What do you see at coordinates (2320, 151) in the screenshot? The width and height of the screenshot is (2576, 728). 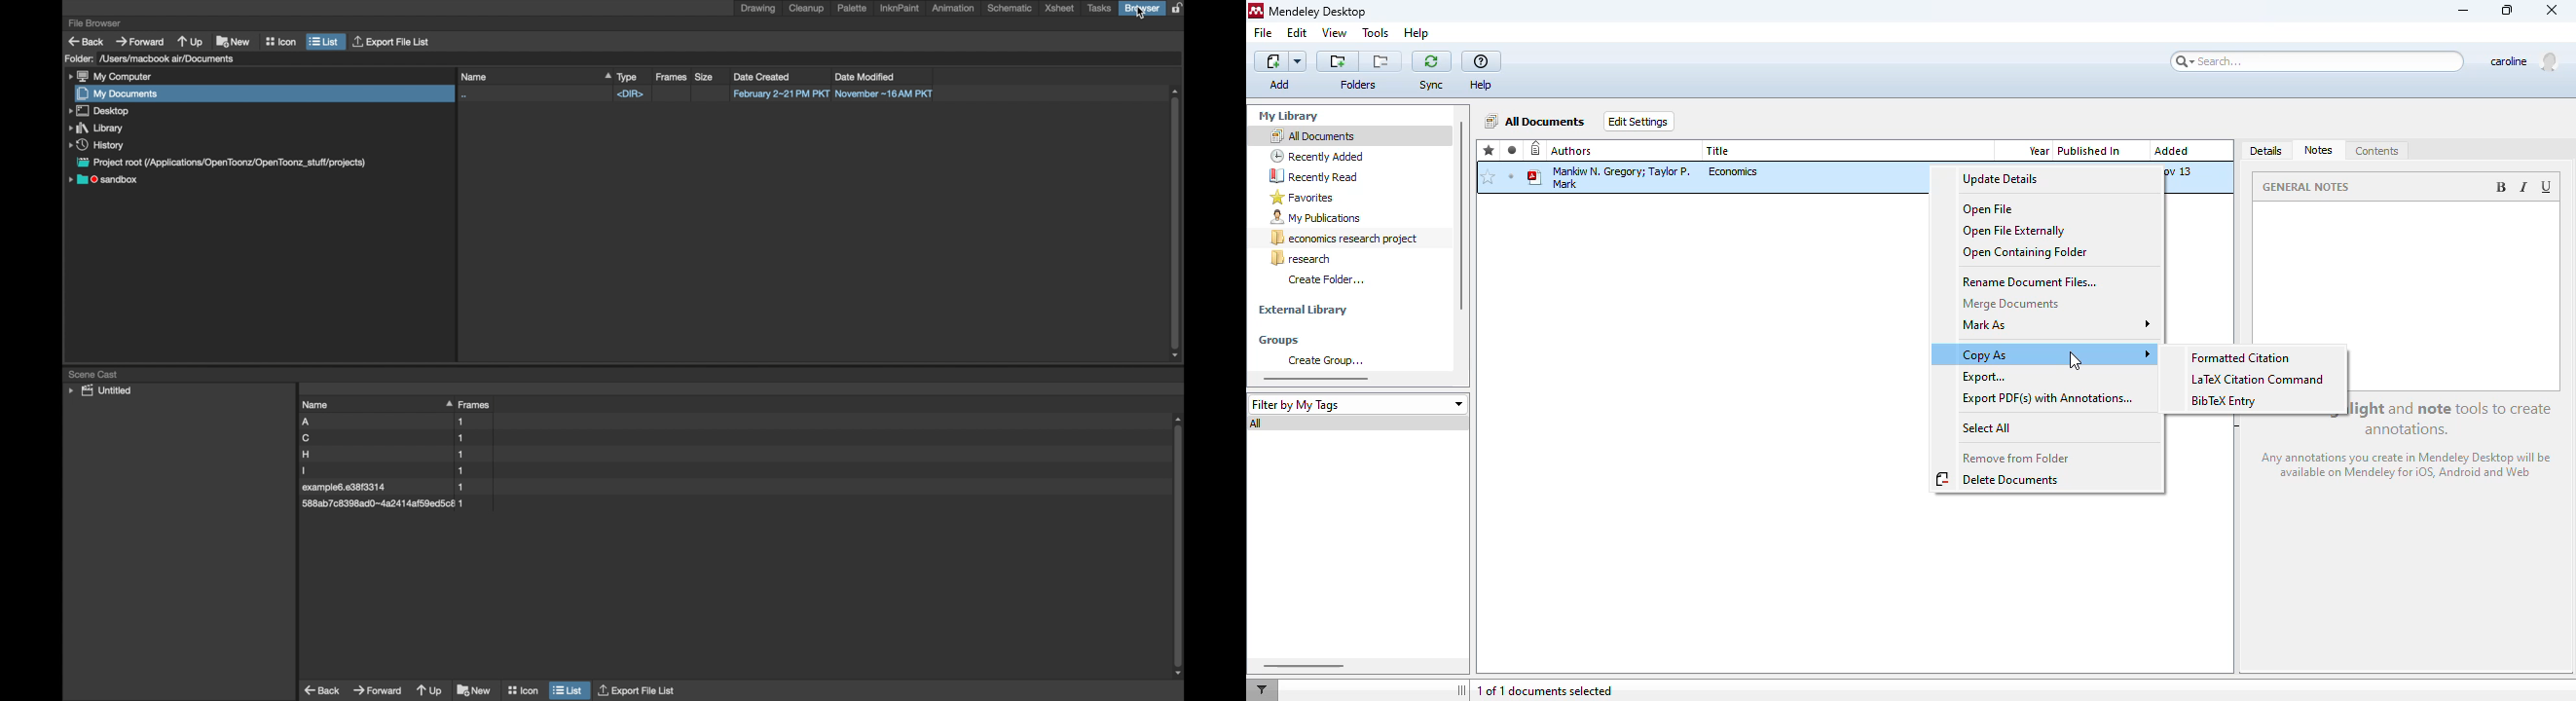 I see `notes` at bounding box center [2320, 151].